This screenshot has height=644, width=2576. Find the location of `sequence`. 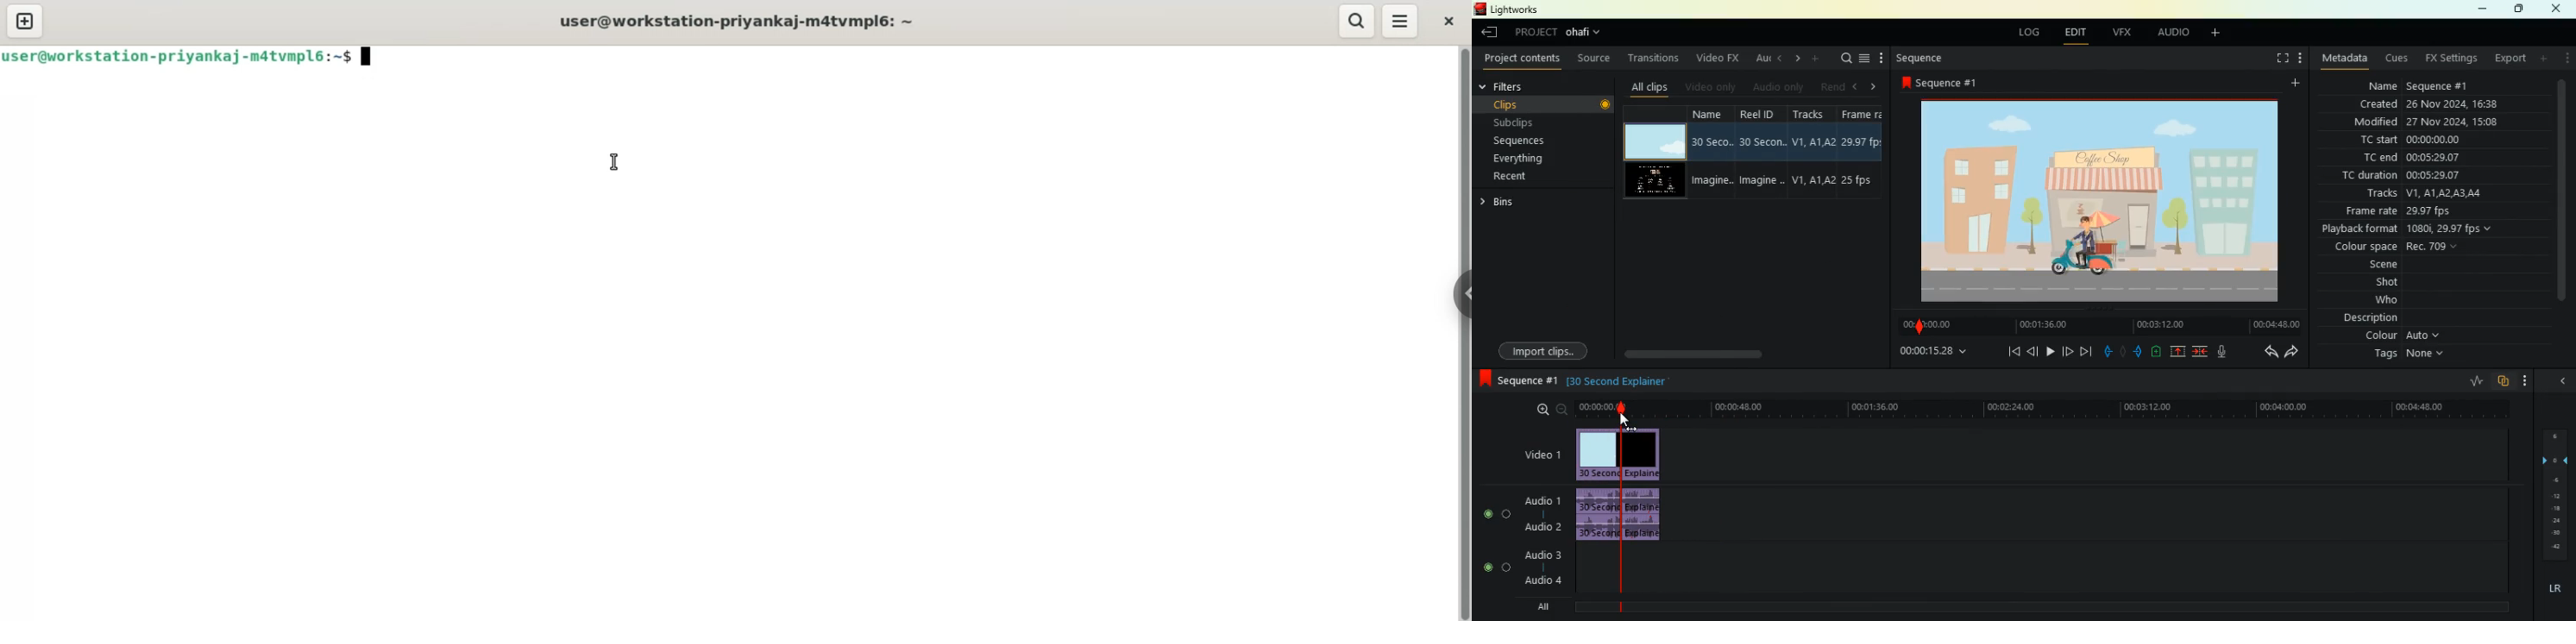

sequence is located at coordinates (1516, 381).